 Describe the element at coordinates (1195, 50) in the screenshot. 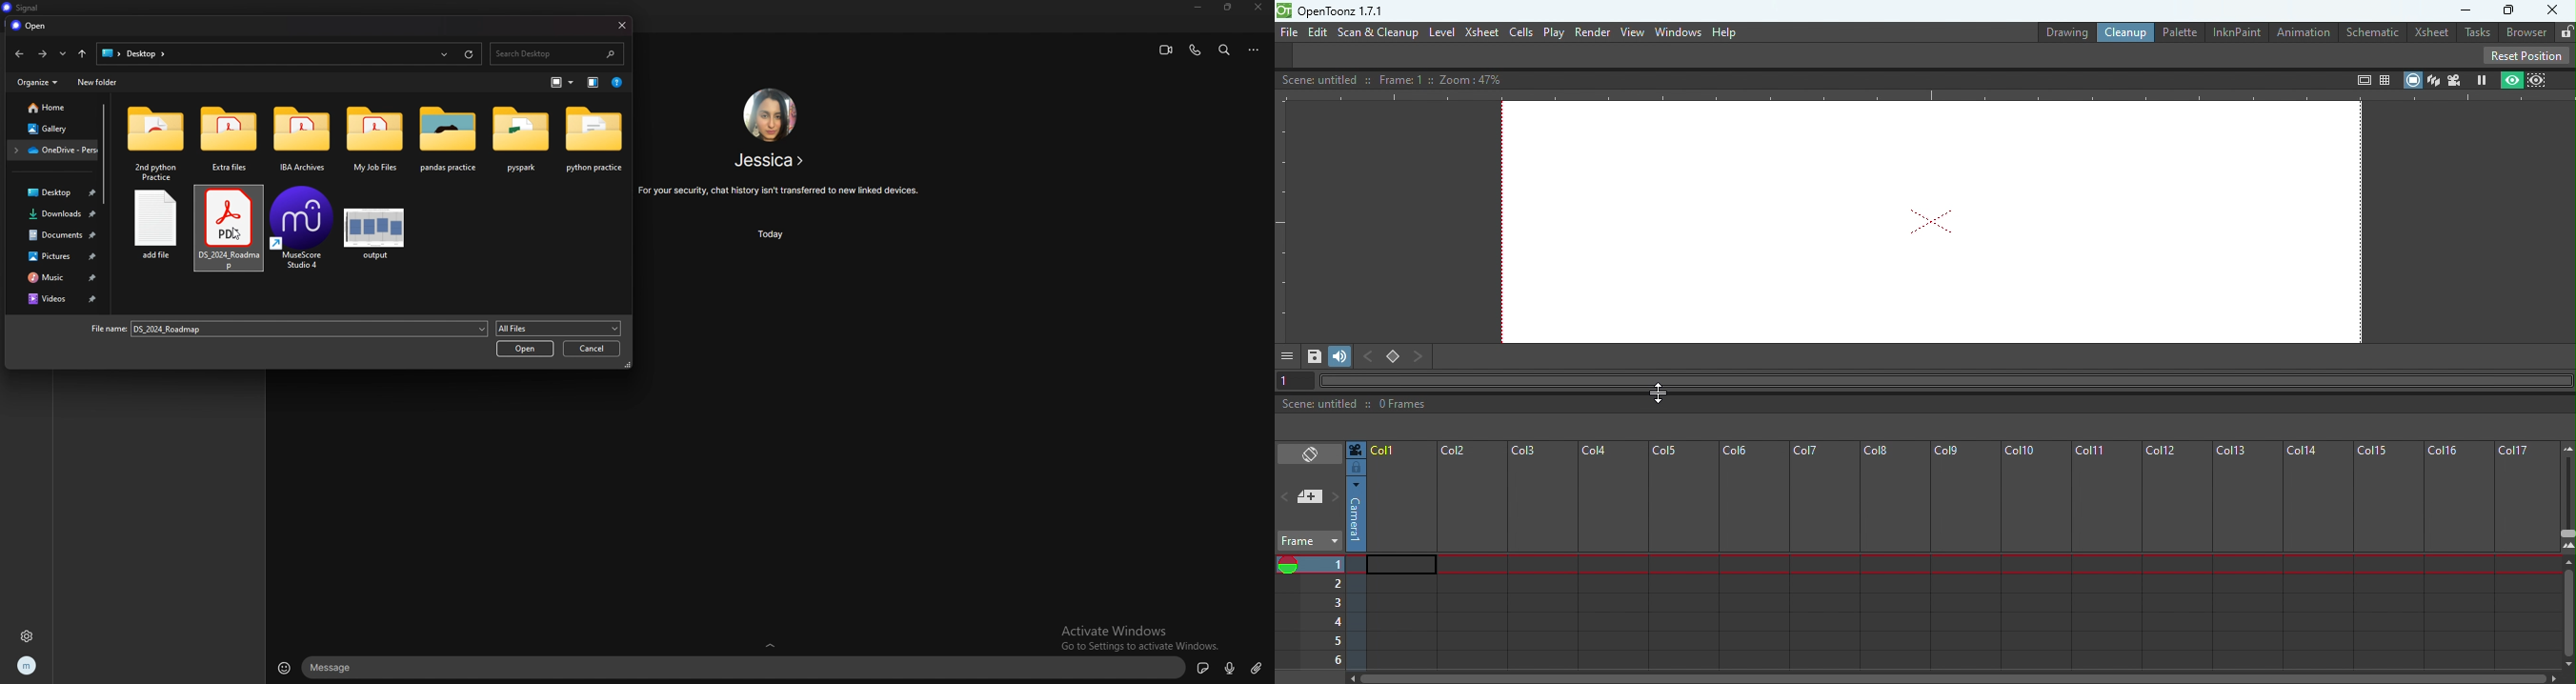

I see `voice call` at that location.